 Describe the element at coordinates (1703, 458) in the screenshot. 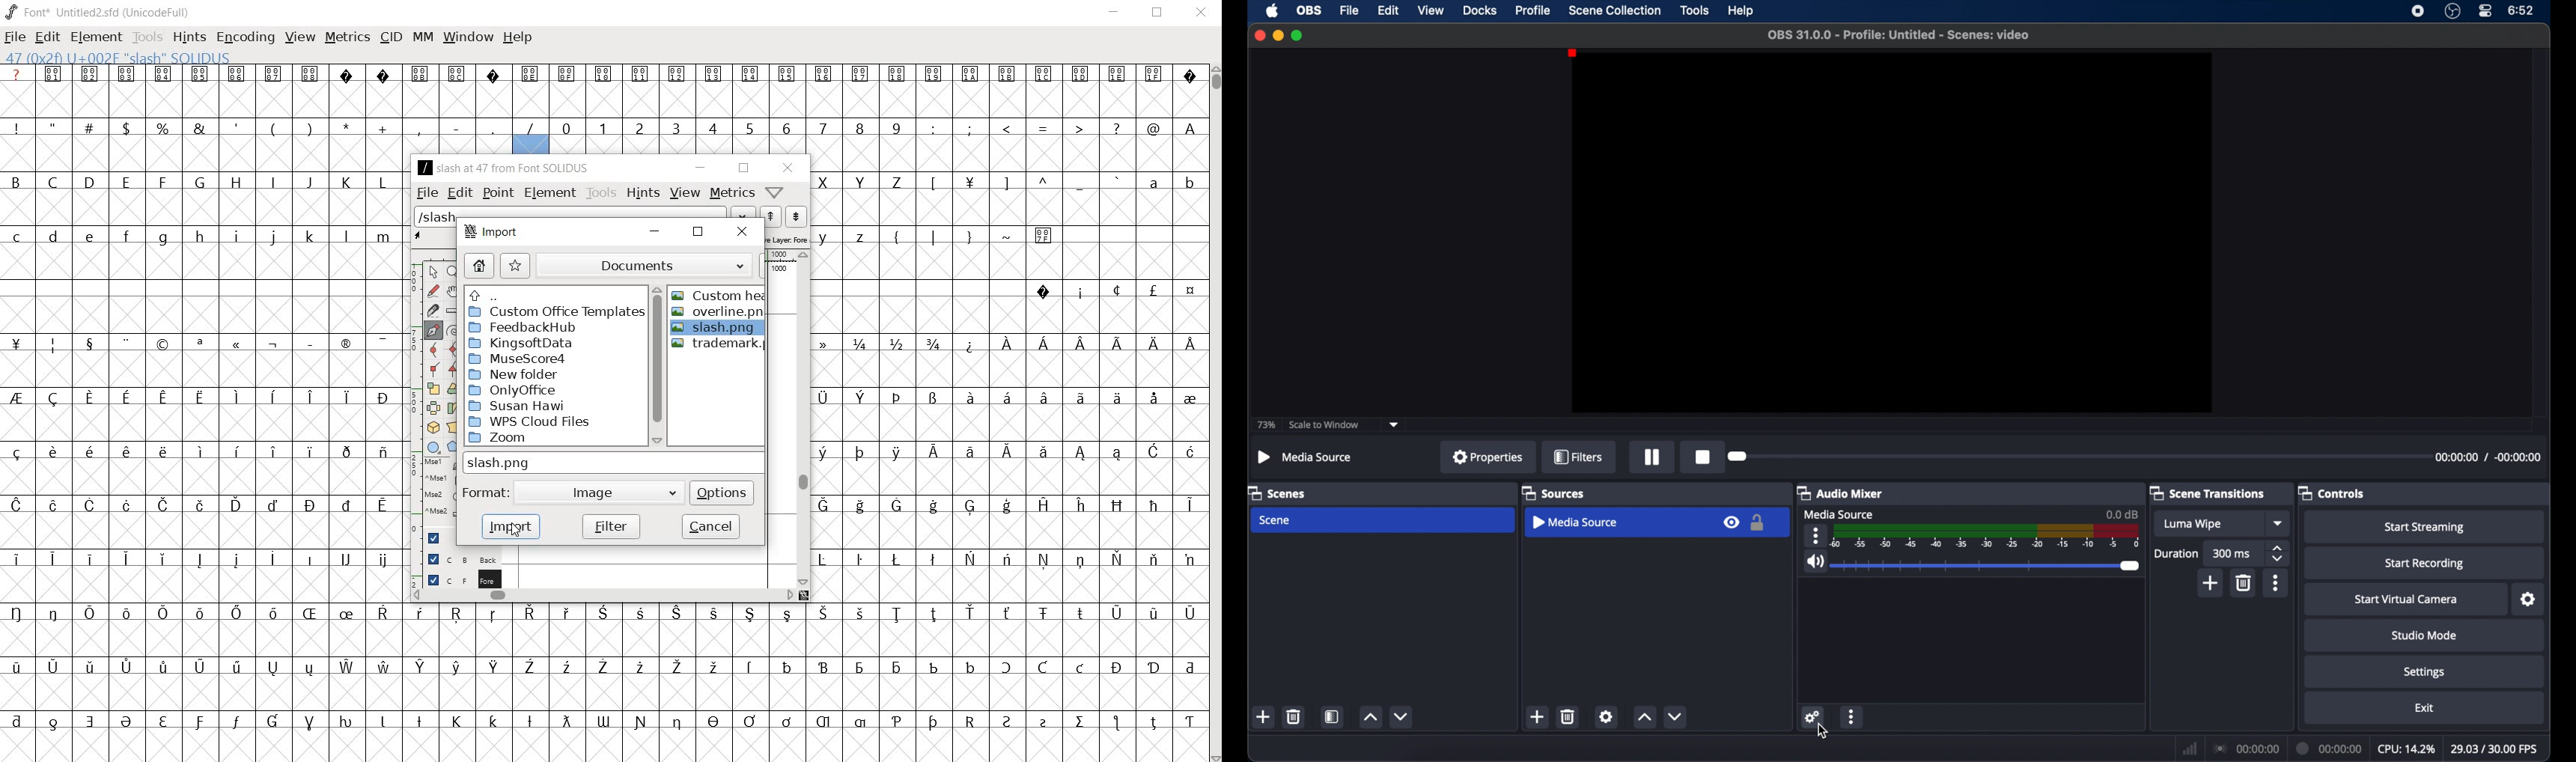

I see `record` at that location.